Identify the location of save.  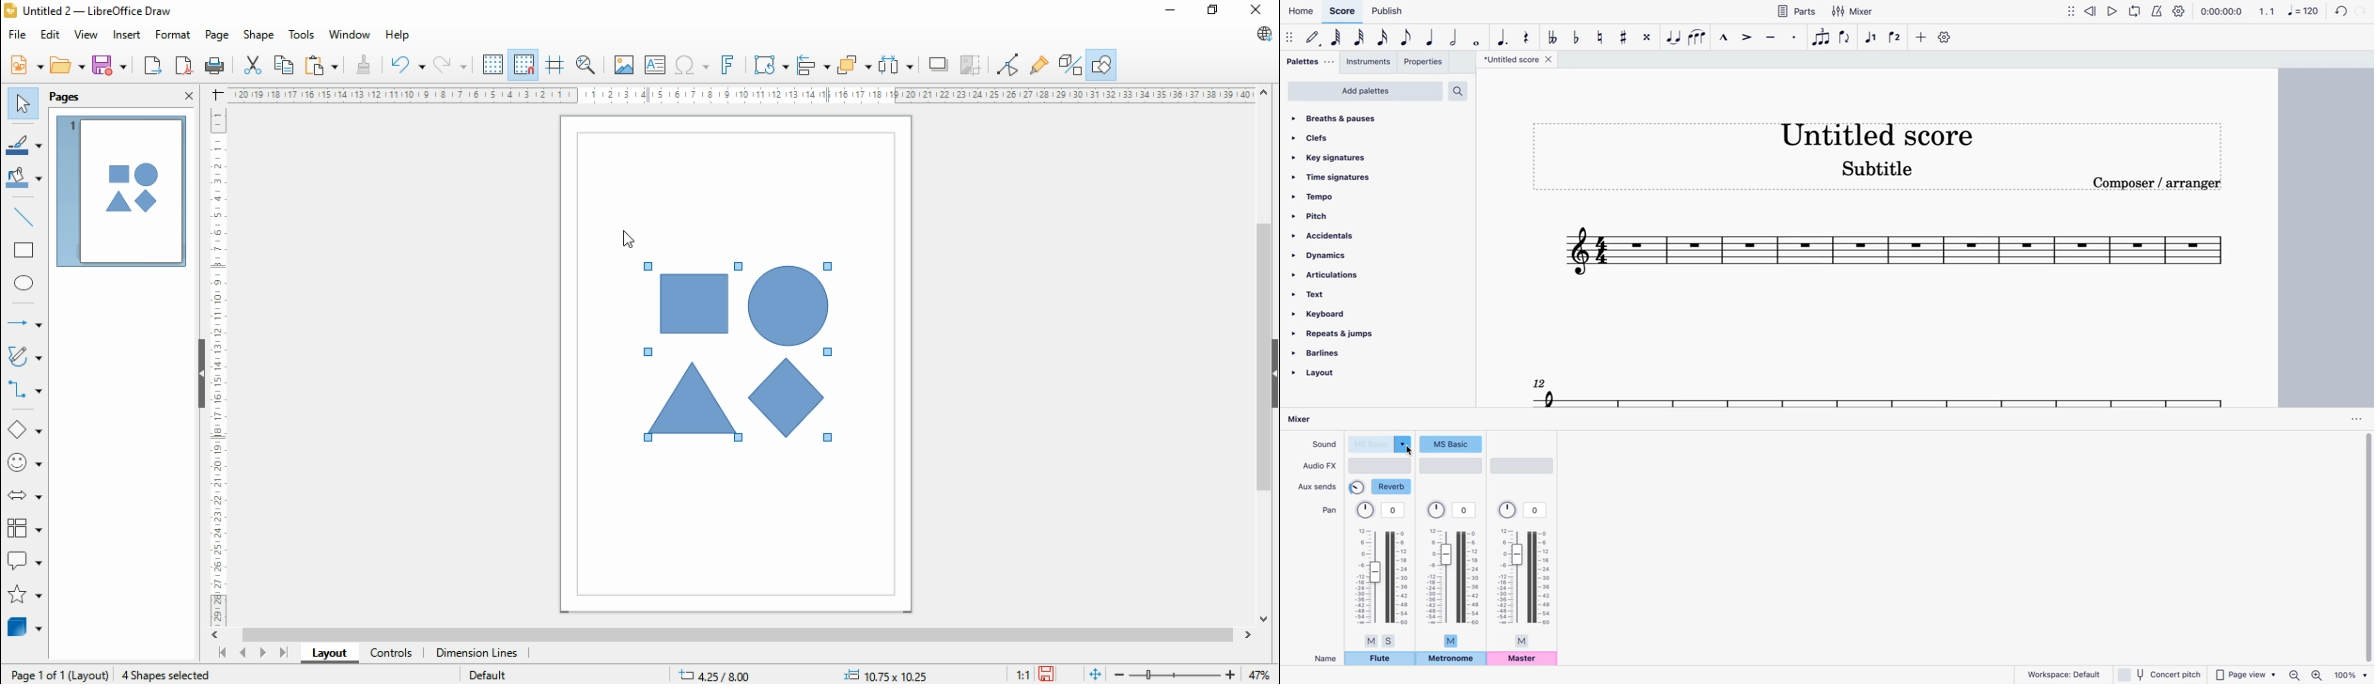
(1046, 674).